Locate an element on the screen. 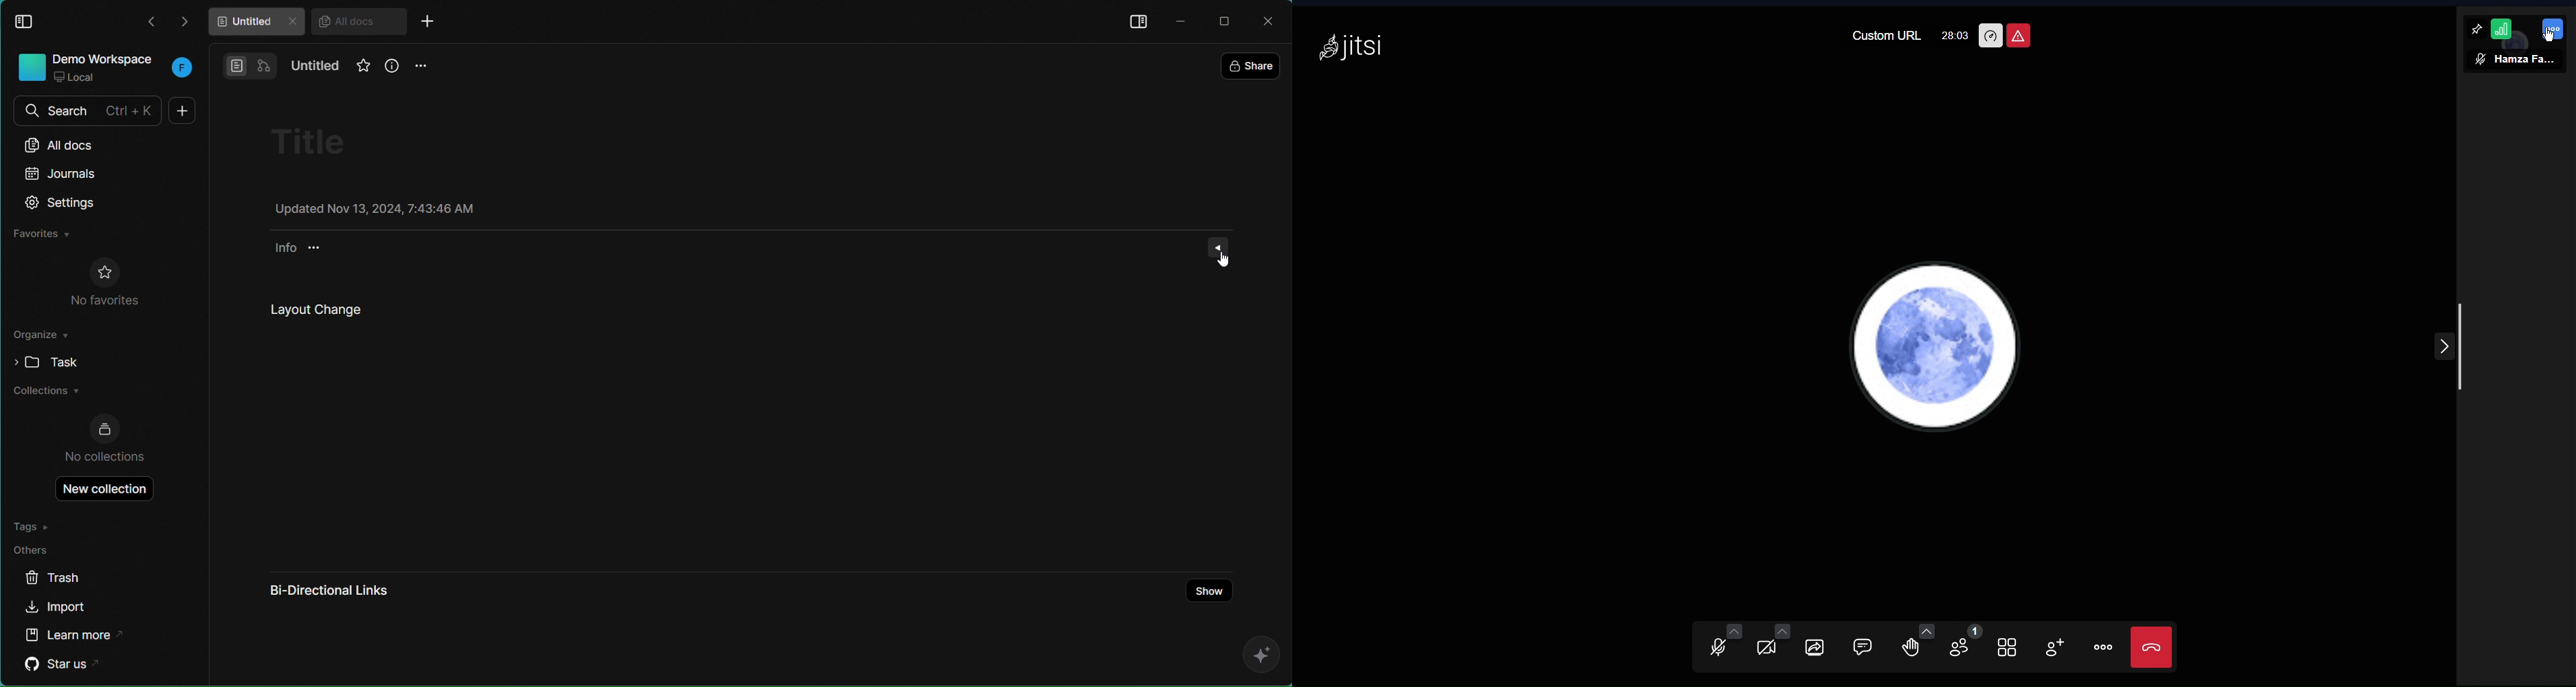 The image size is (2576, 700). Bi-Directional Links is located at coordinates (350, 592).